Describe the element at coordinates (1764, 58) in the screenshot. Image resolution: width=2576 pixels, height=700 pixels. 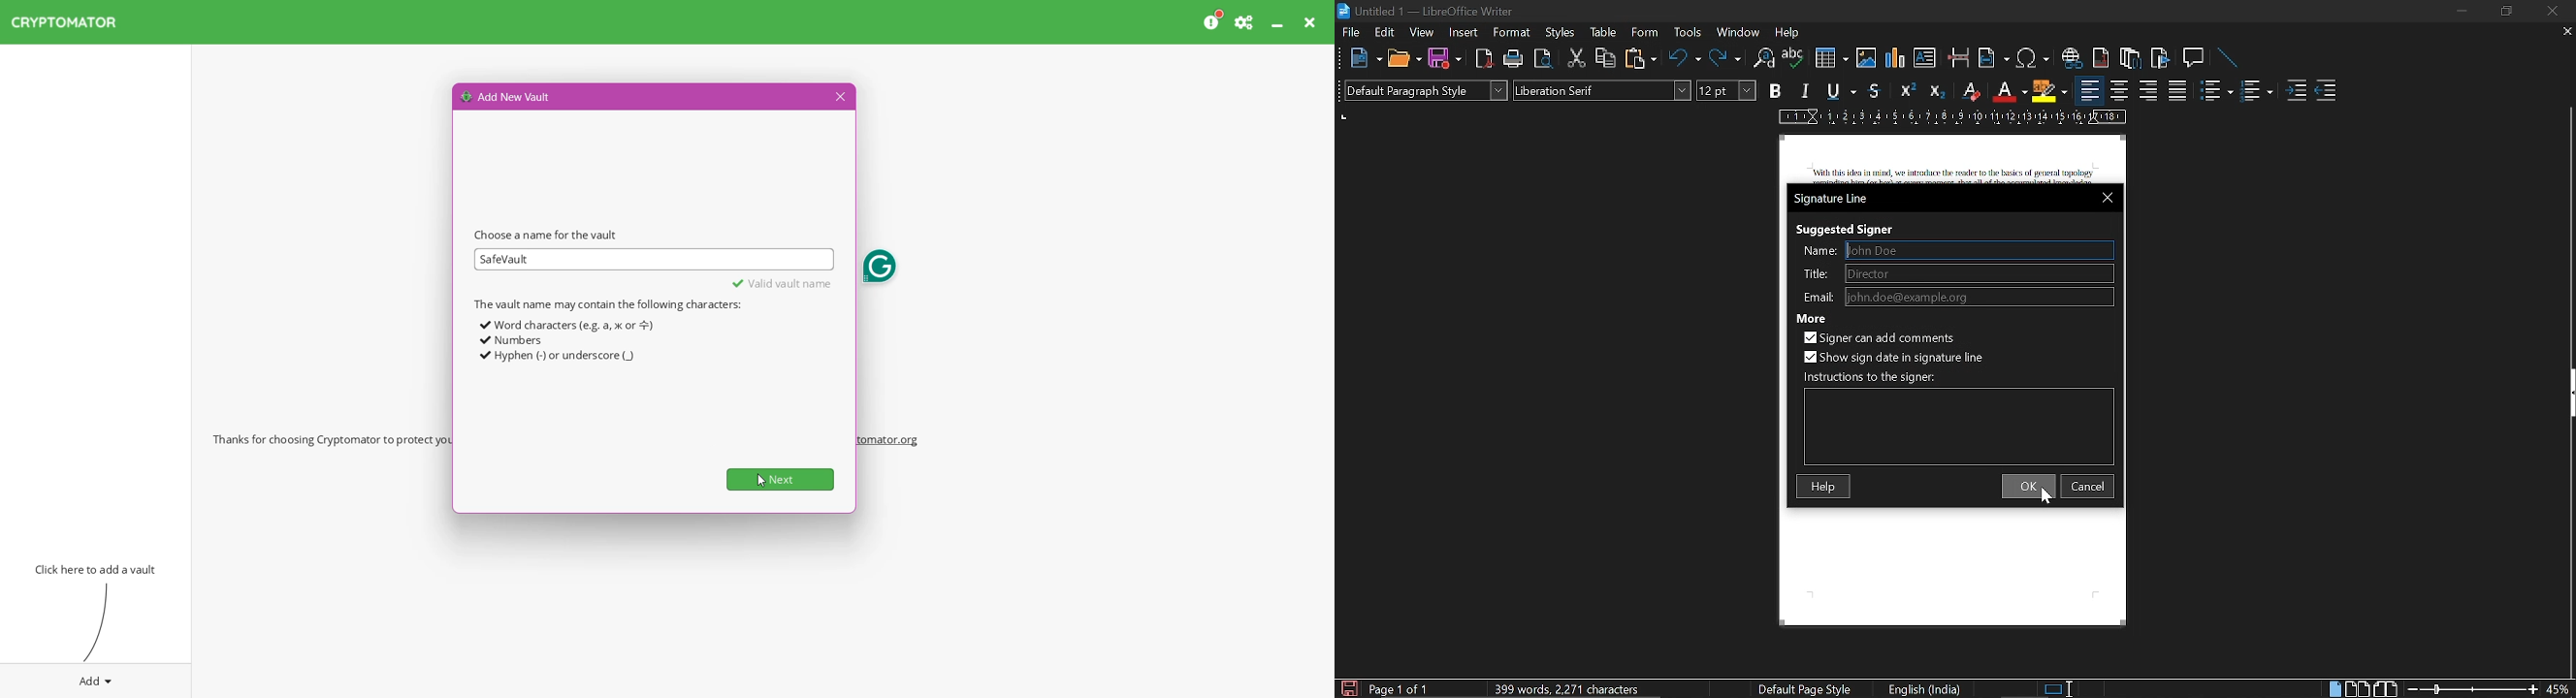
I see `find and replace` at that location.